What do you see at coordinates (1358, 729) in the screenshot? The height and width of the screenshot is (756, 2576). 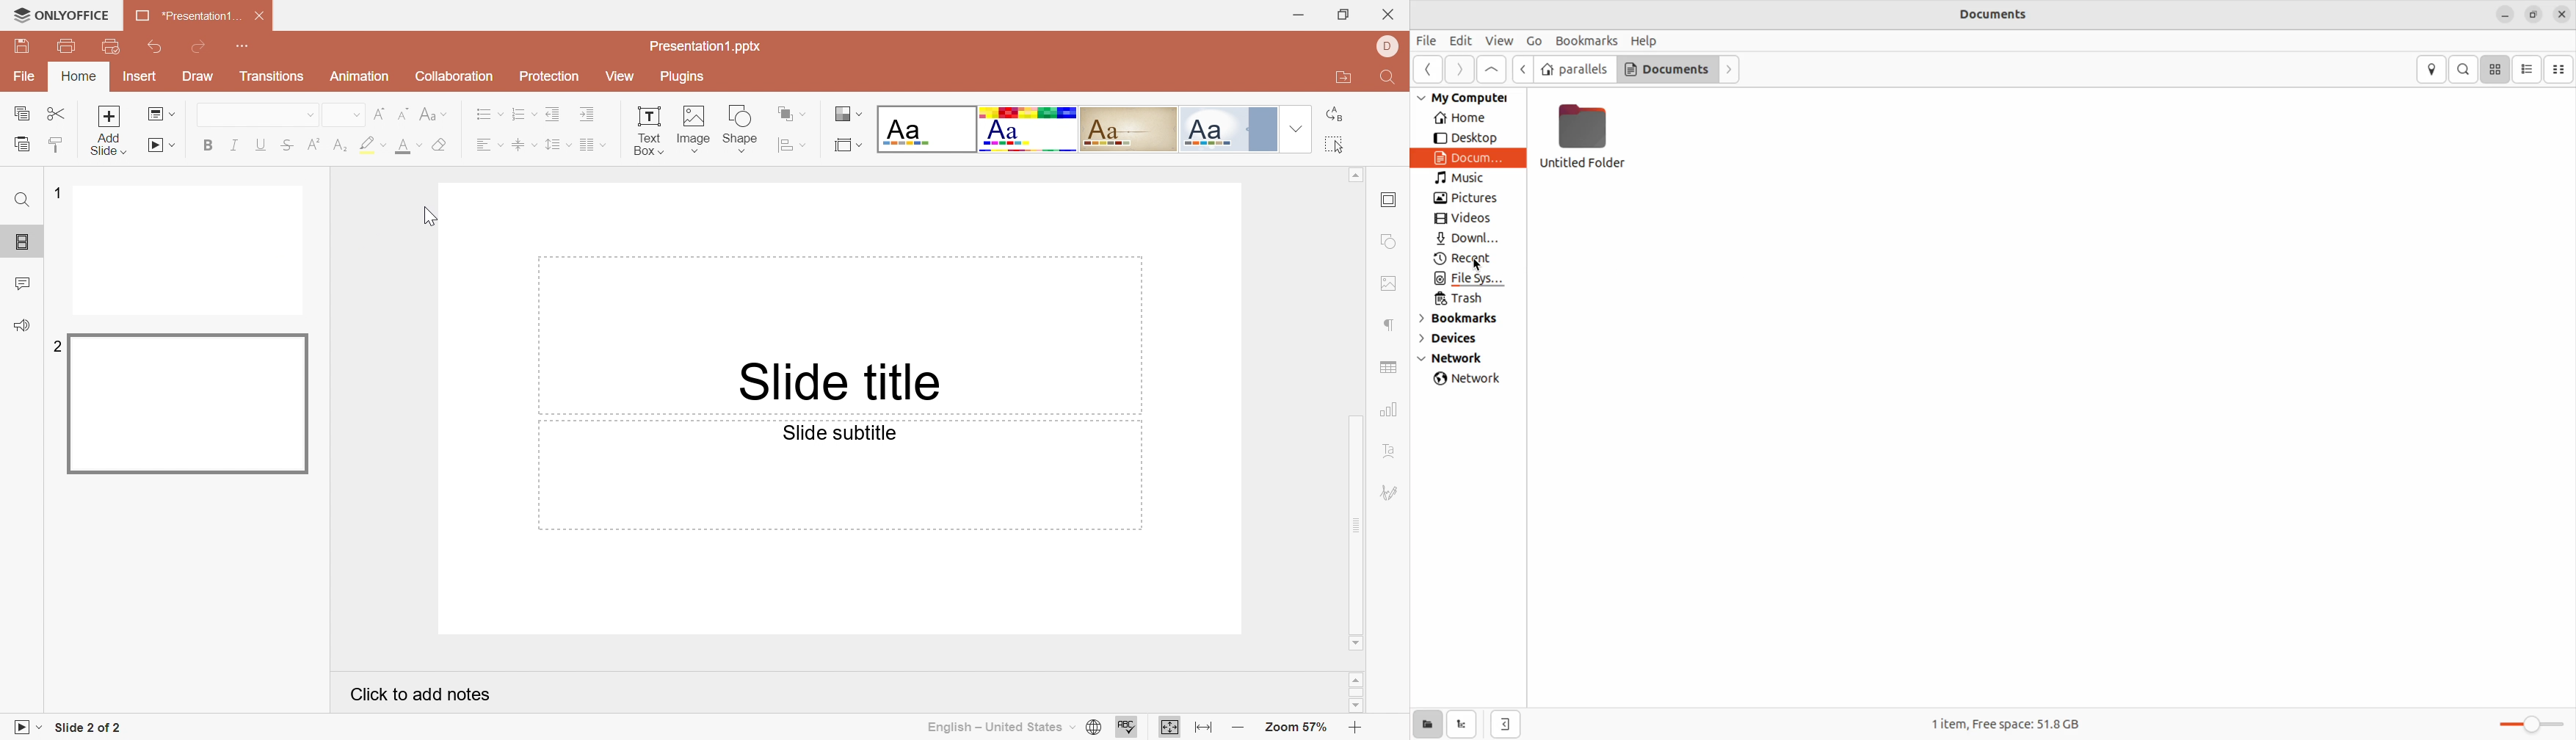 I see `Zoom in` at bounding box center [1358, 729].